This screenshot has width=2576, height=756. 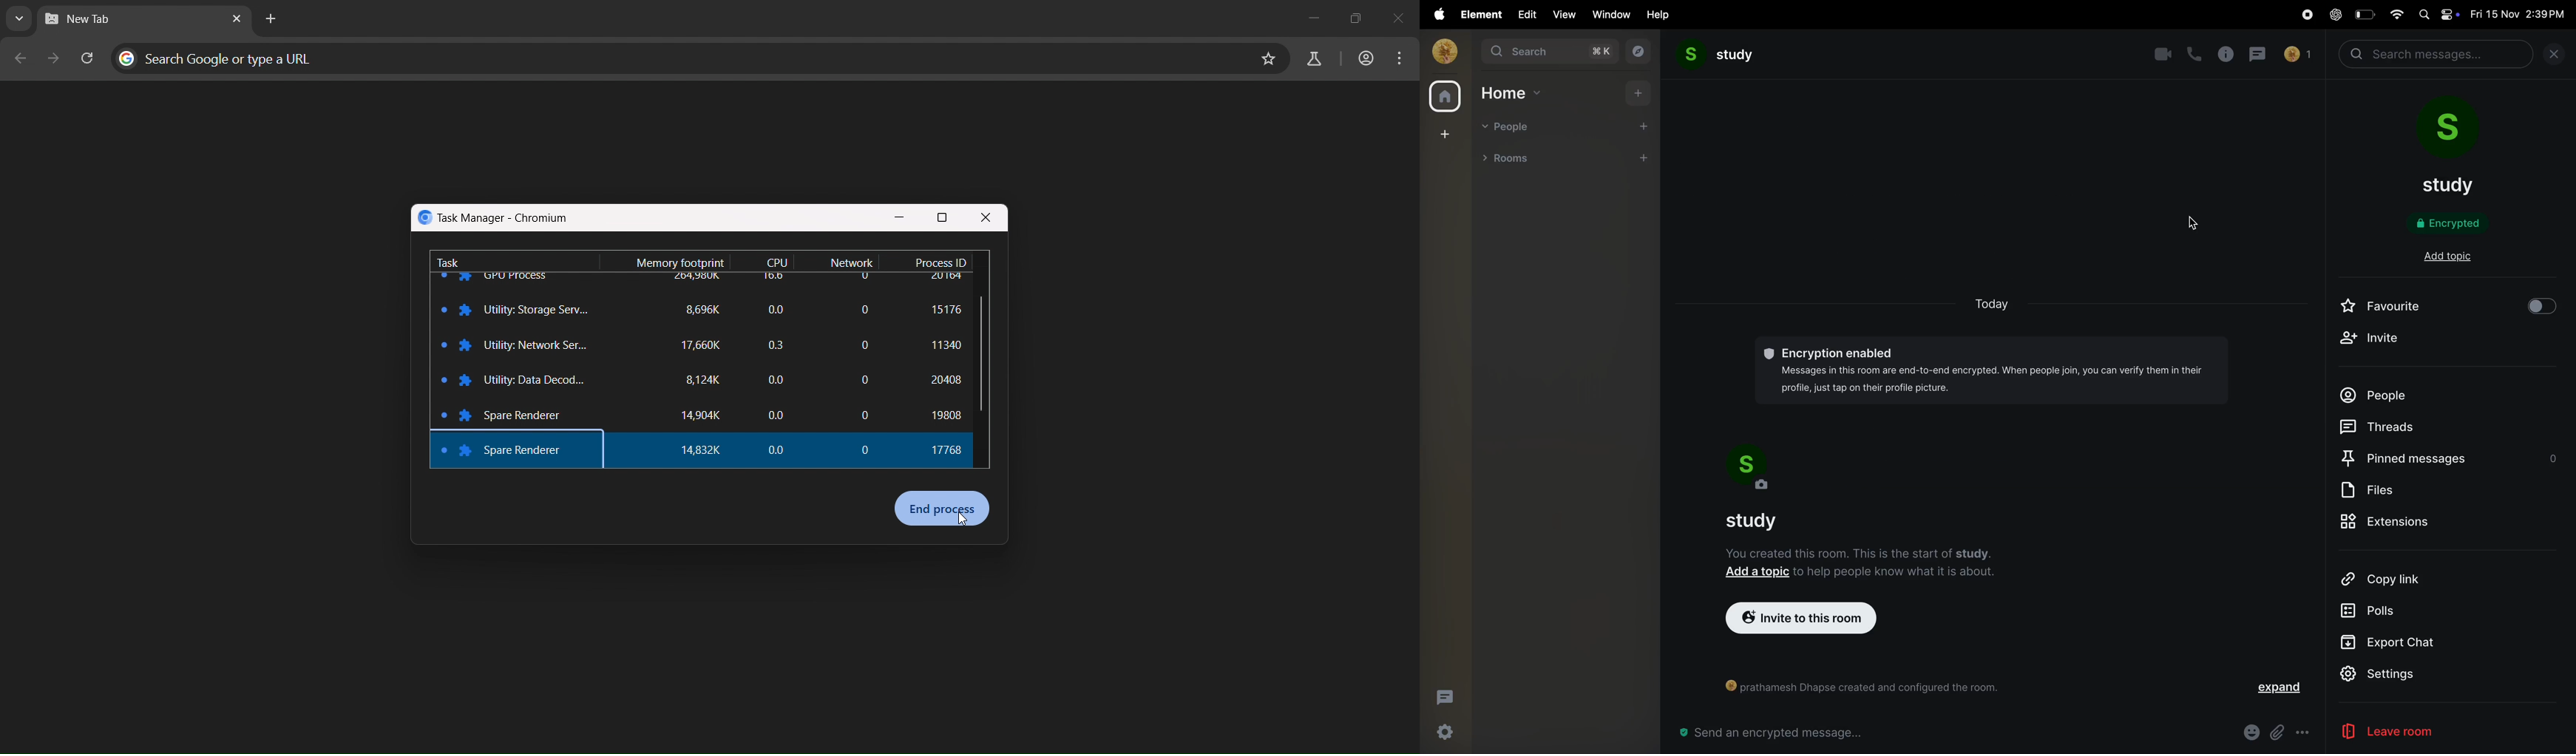 What do you see at coordinates (1312, 58) in the screenshot?
I see `search labs` at bounding box center [1312, 58].